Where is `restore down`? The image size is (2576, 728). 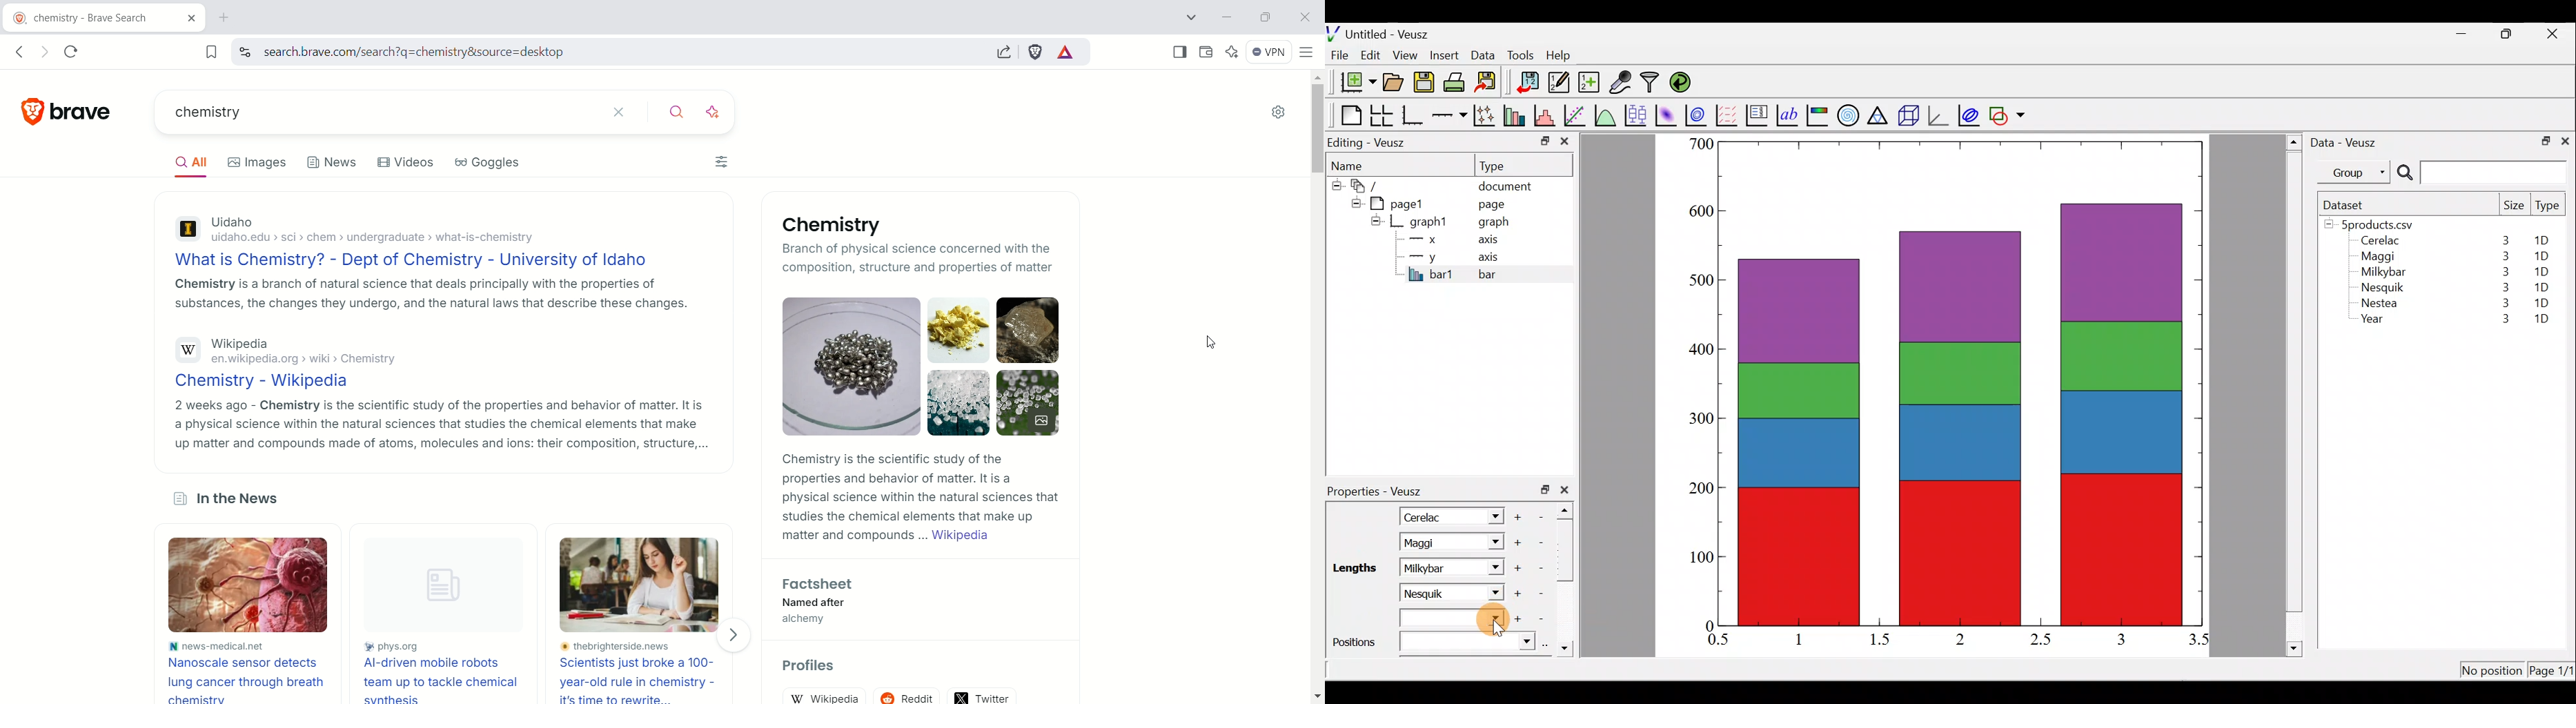
restore down is located at coordinates (2542, 139).